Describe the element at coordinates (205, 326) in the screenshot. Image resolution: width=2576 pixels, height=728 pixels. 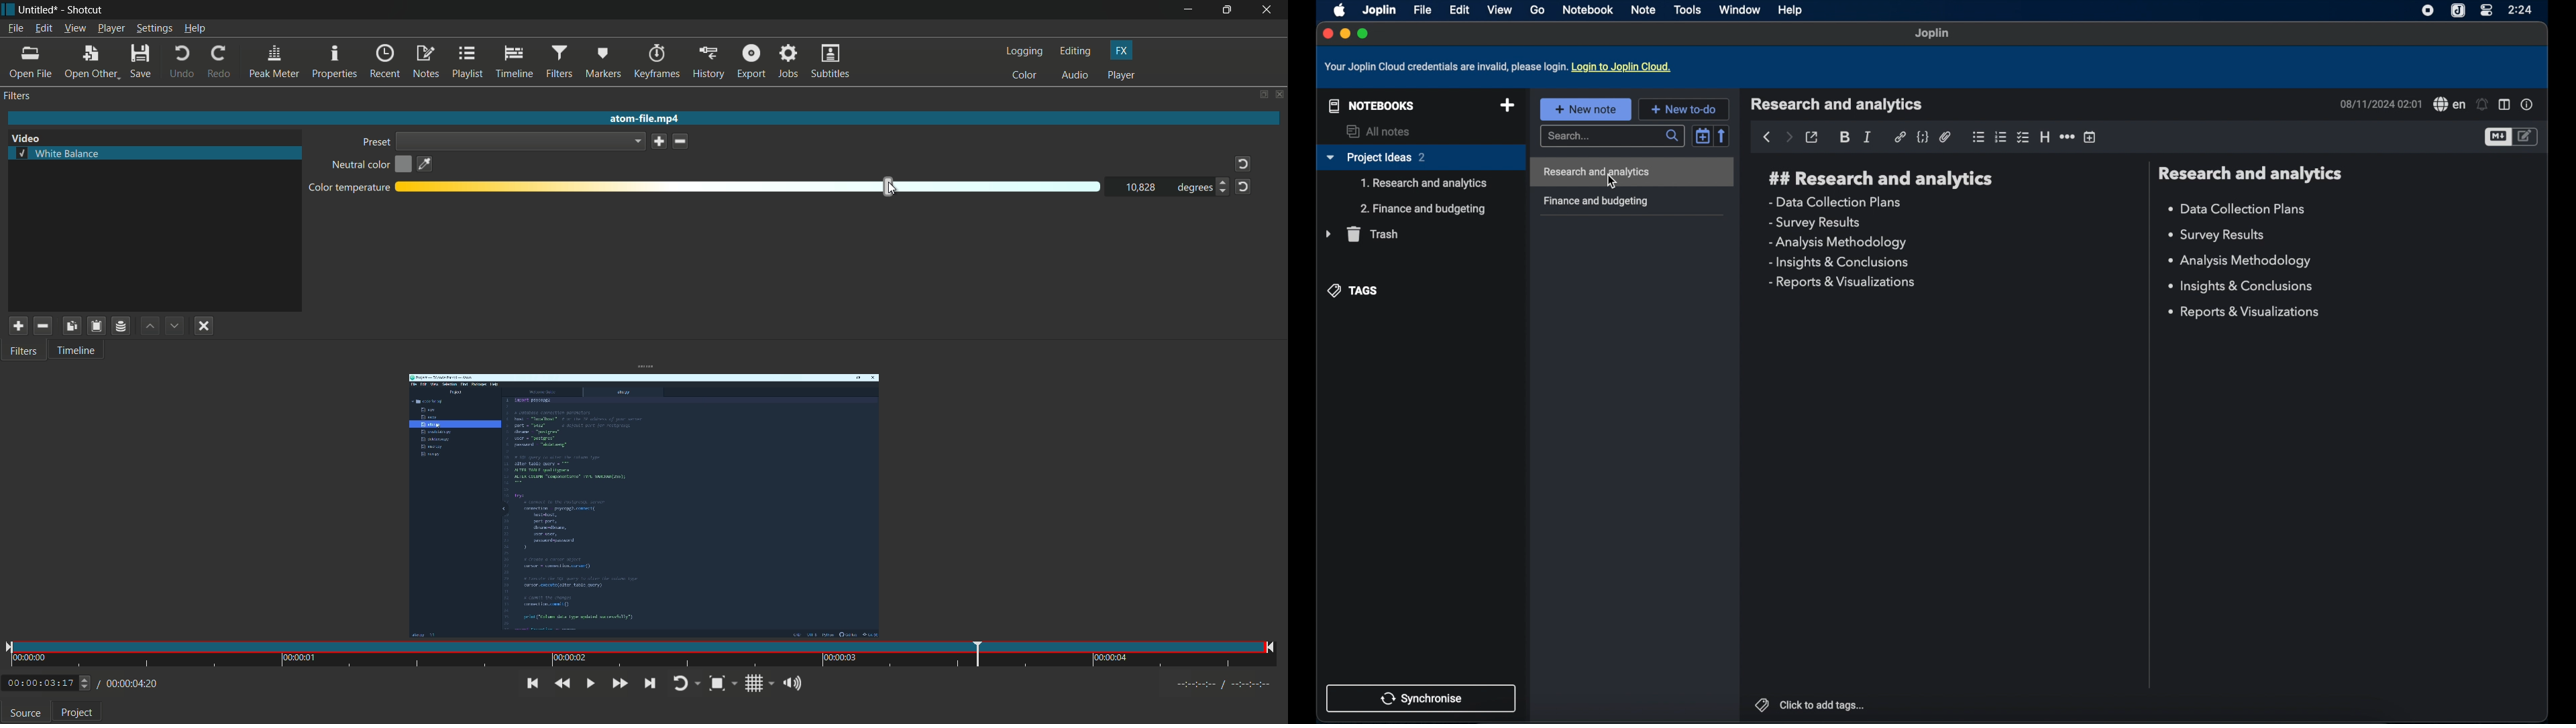
I see `deselect filter` at that location.